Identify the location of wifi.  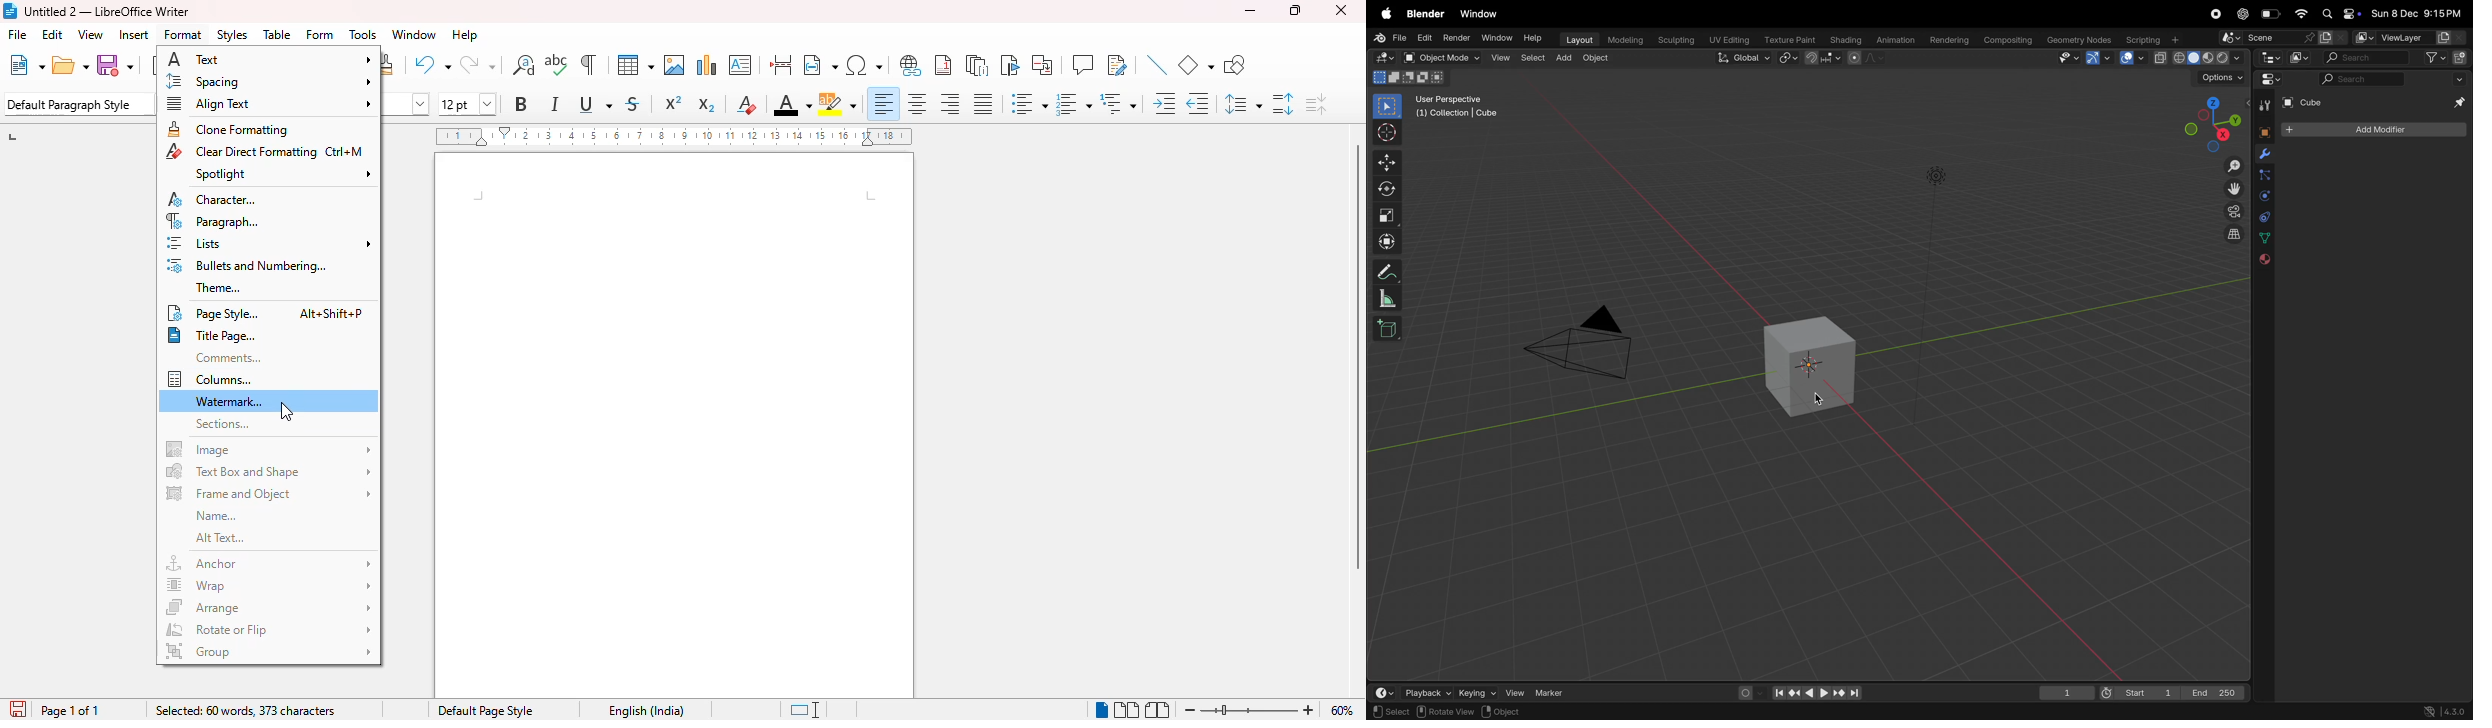
(2301, 14).